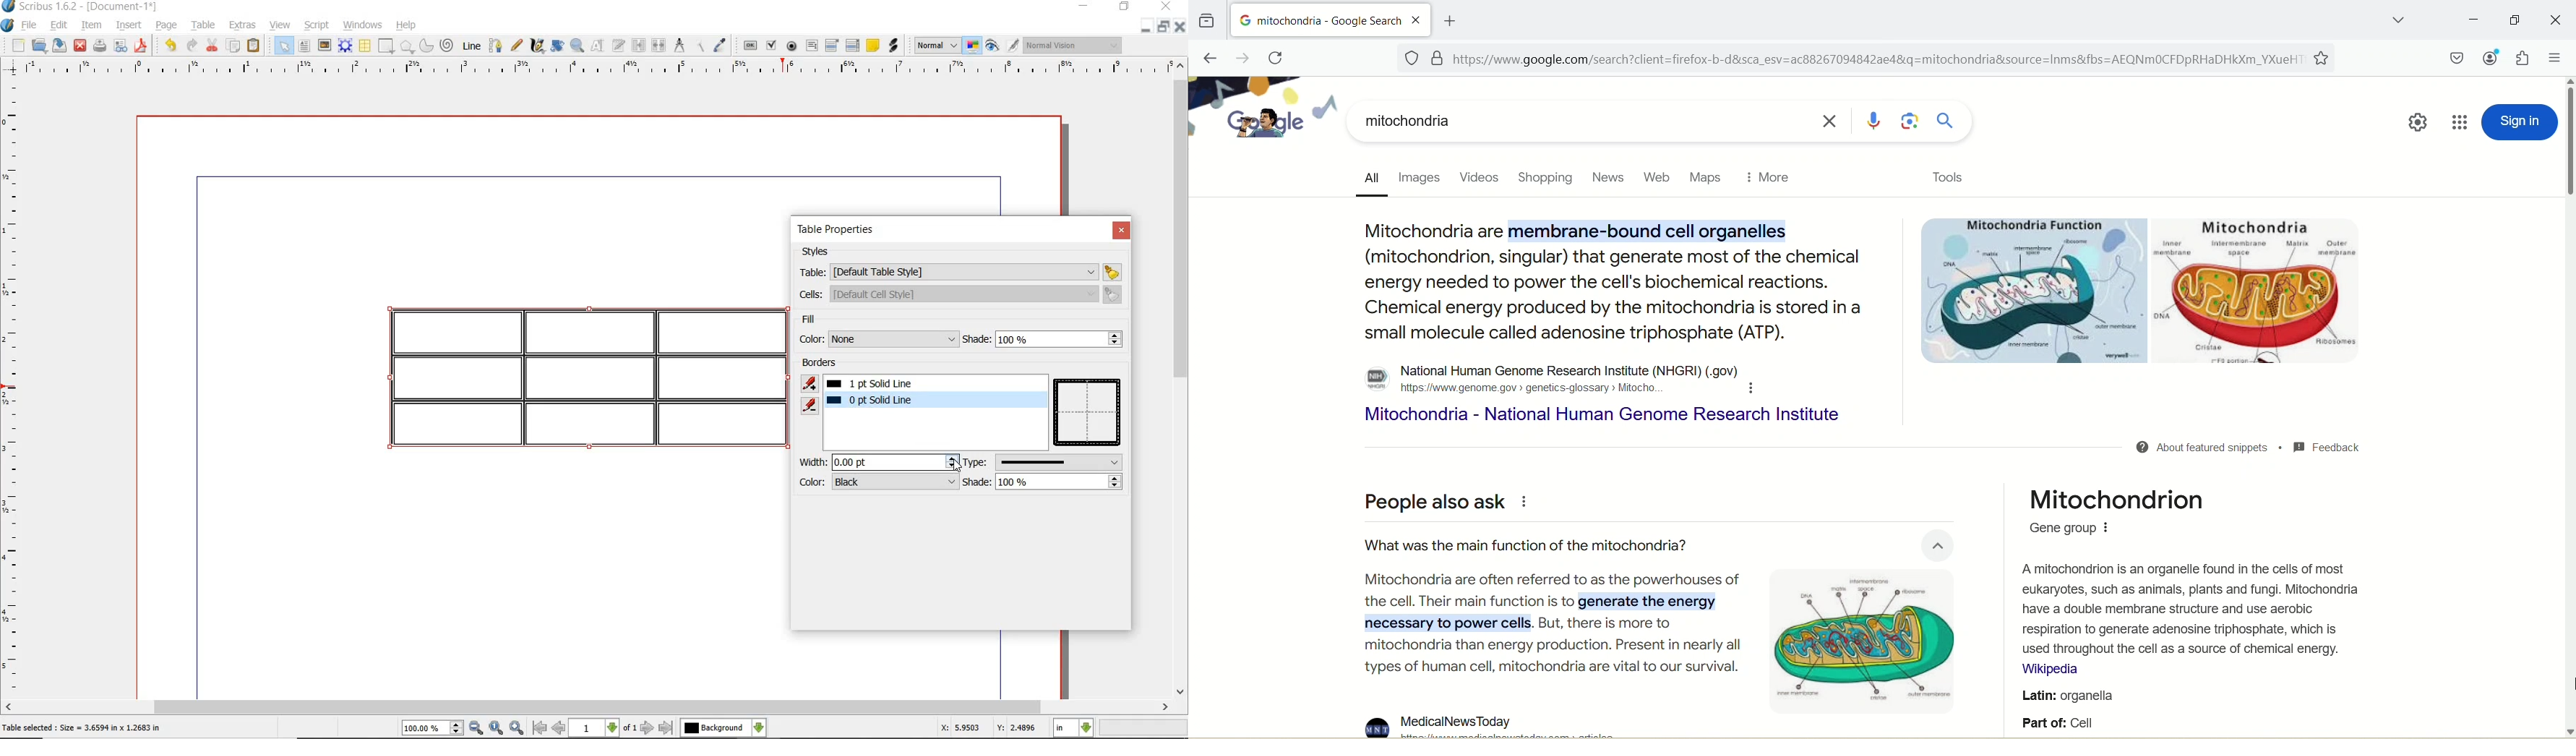 Image resolution: width=2576 pixels, height=756 pixels. I want to click on table, so click(203, 25).